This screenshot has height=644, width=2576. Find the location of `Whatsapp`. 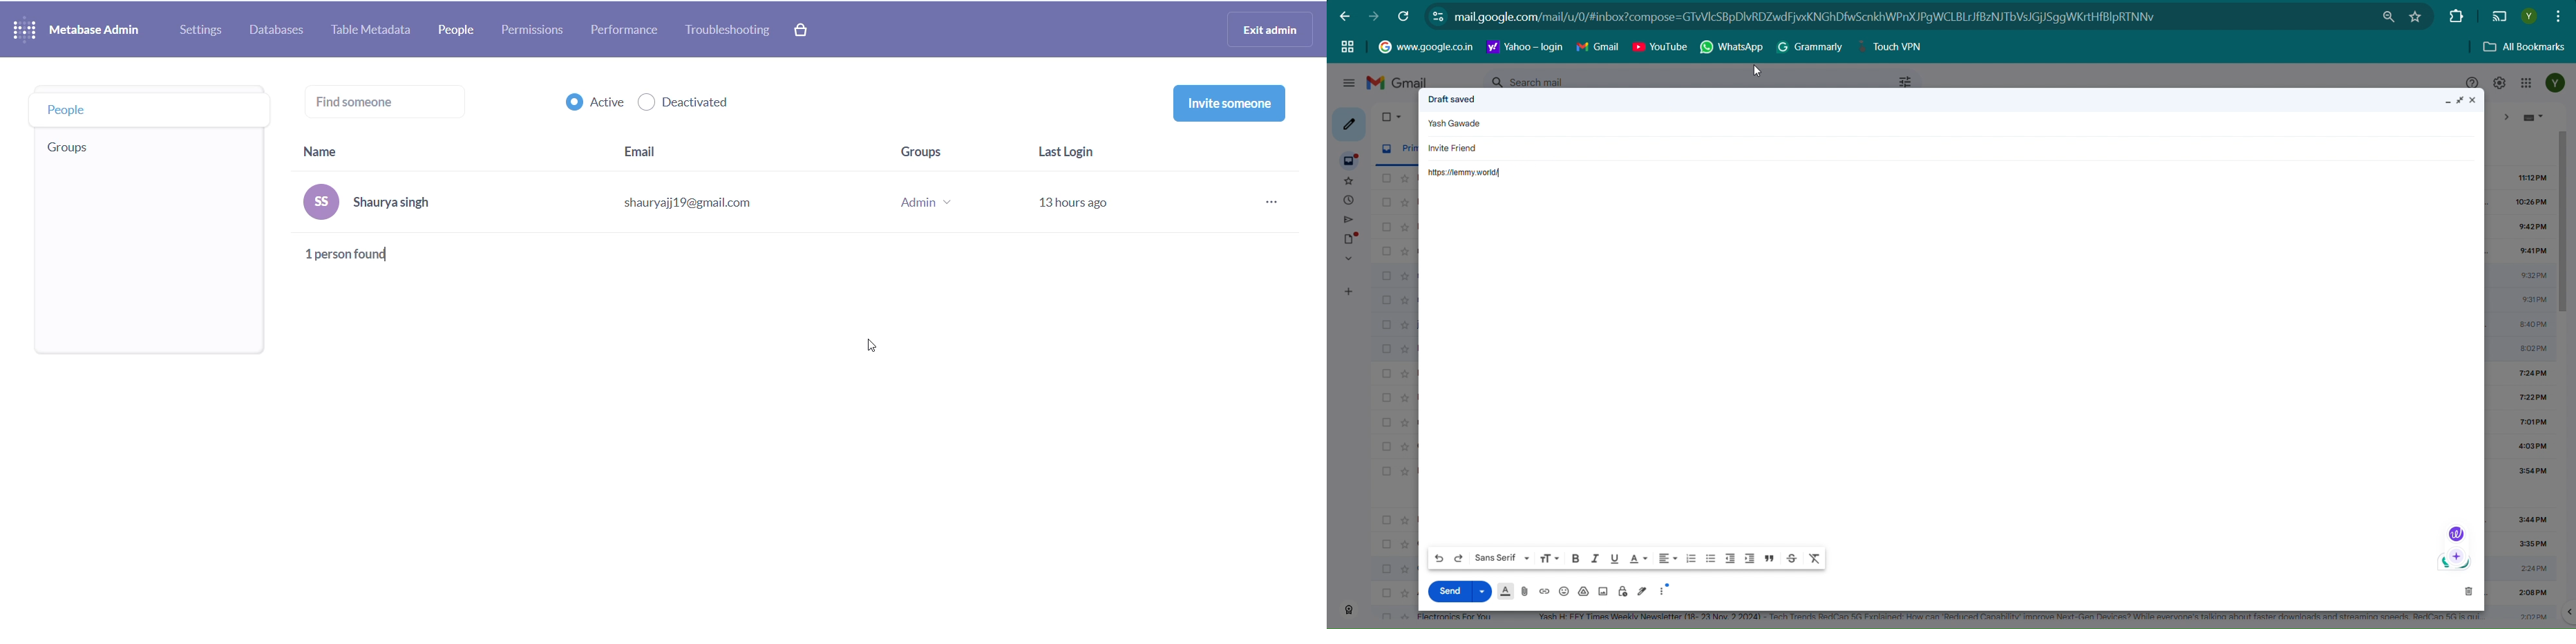

Whatsapp is located at coordinates (1734, 48).